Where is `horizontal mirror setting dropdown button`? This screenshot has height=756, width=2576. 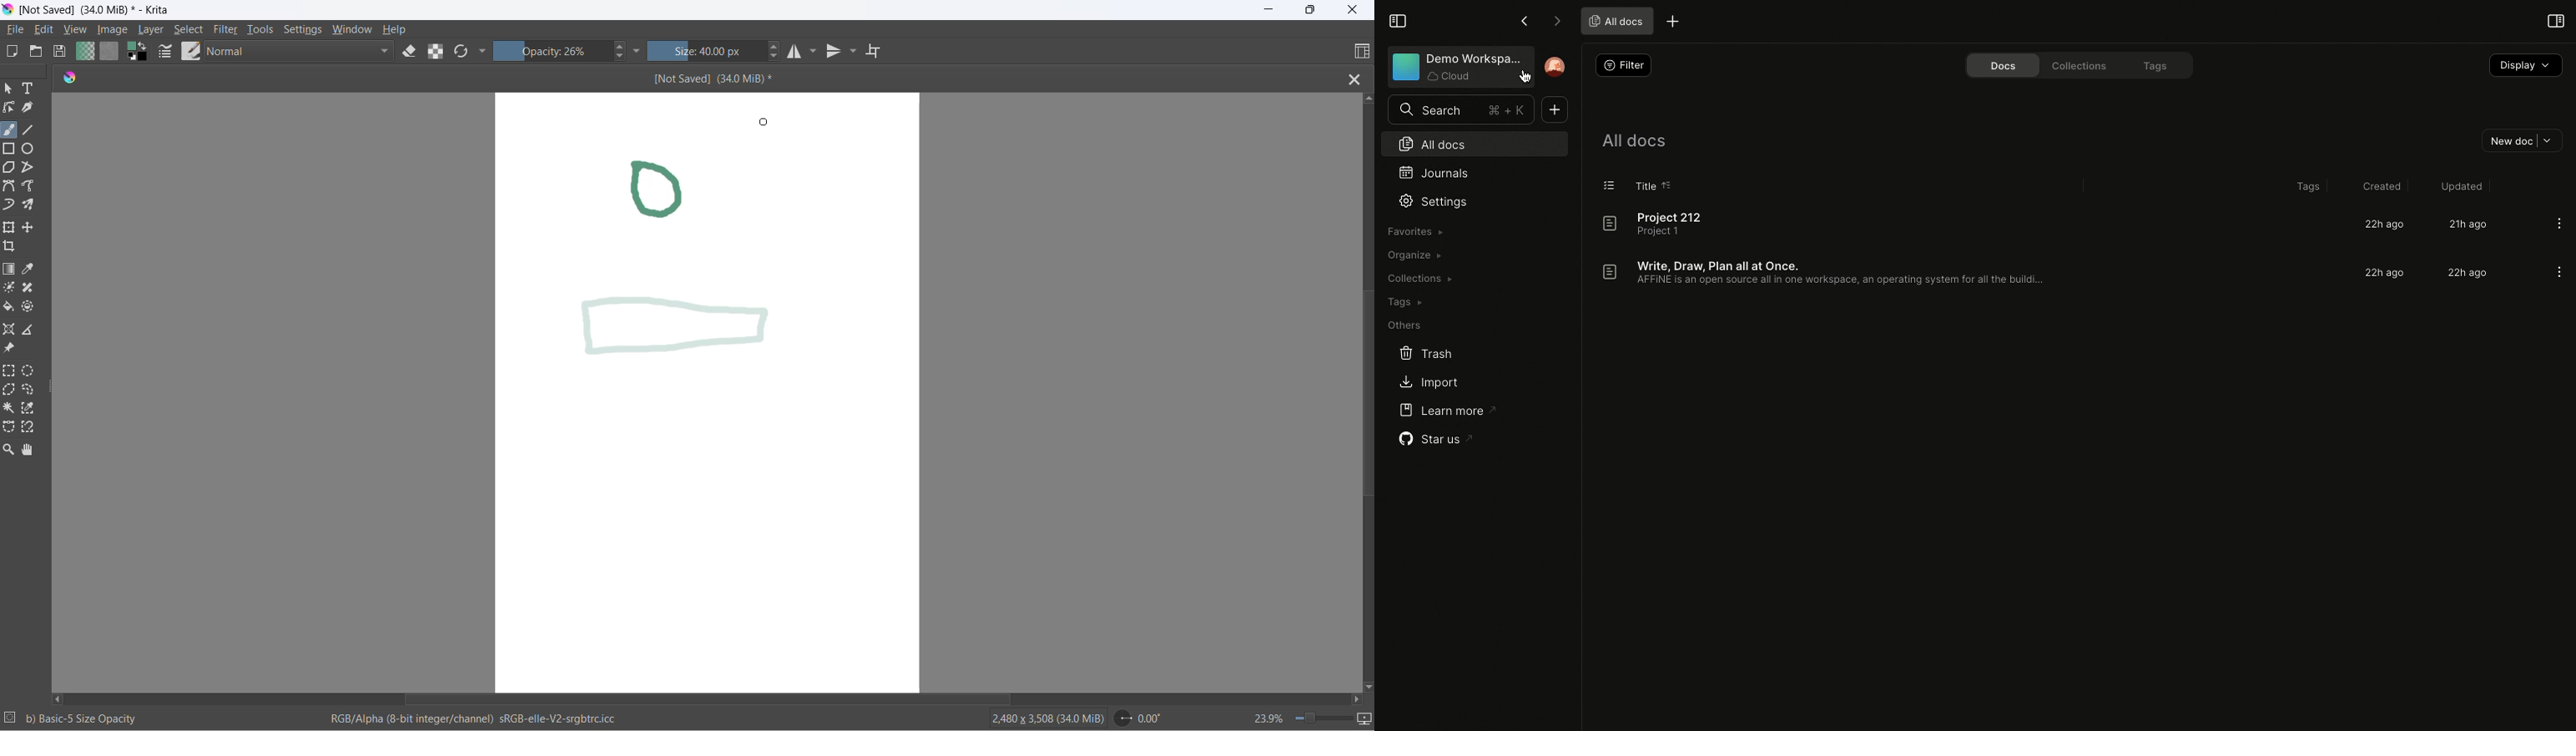
horizontal mirror setting dropdown button is located at coordinates (815, 49).